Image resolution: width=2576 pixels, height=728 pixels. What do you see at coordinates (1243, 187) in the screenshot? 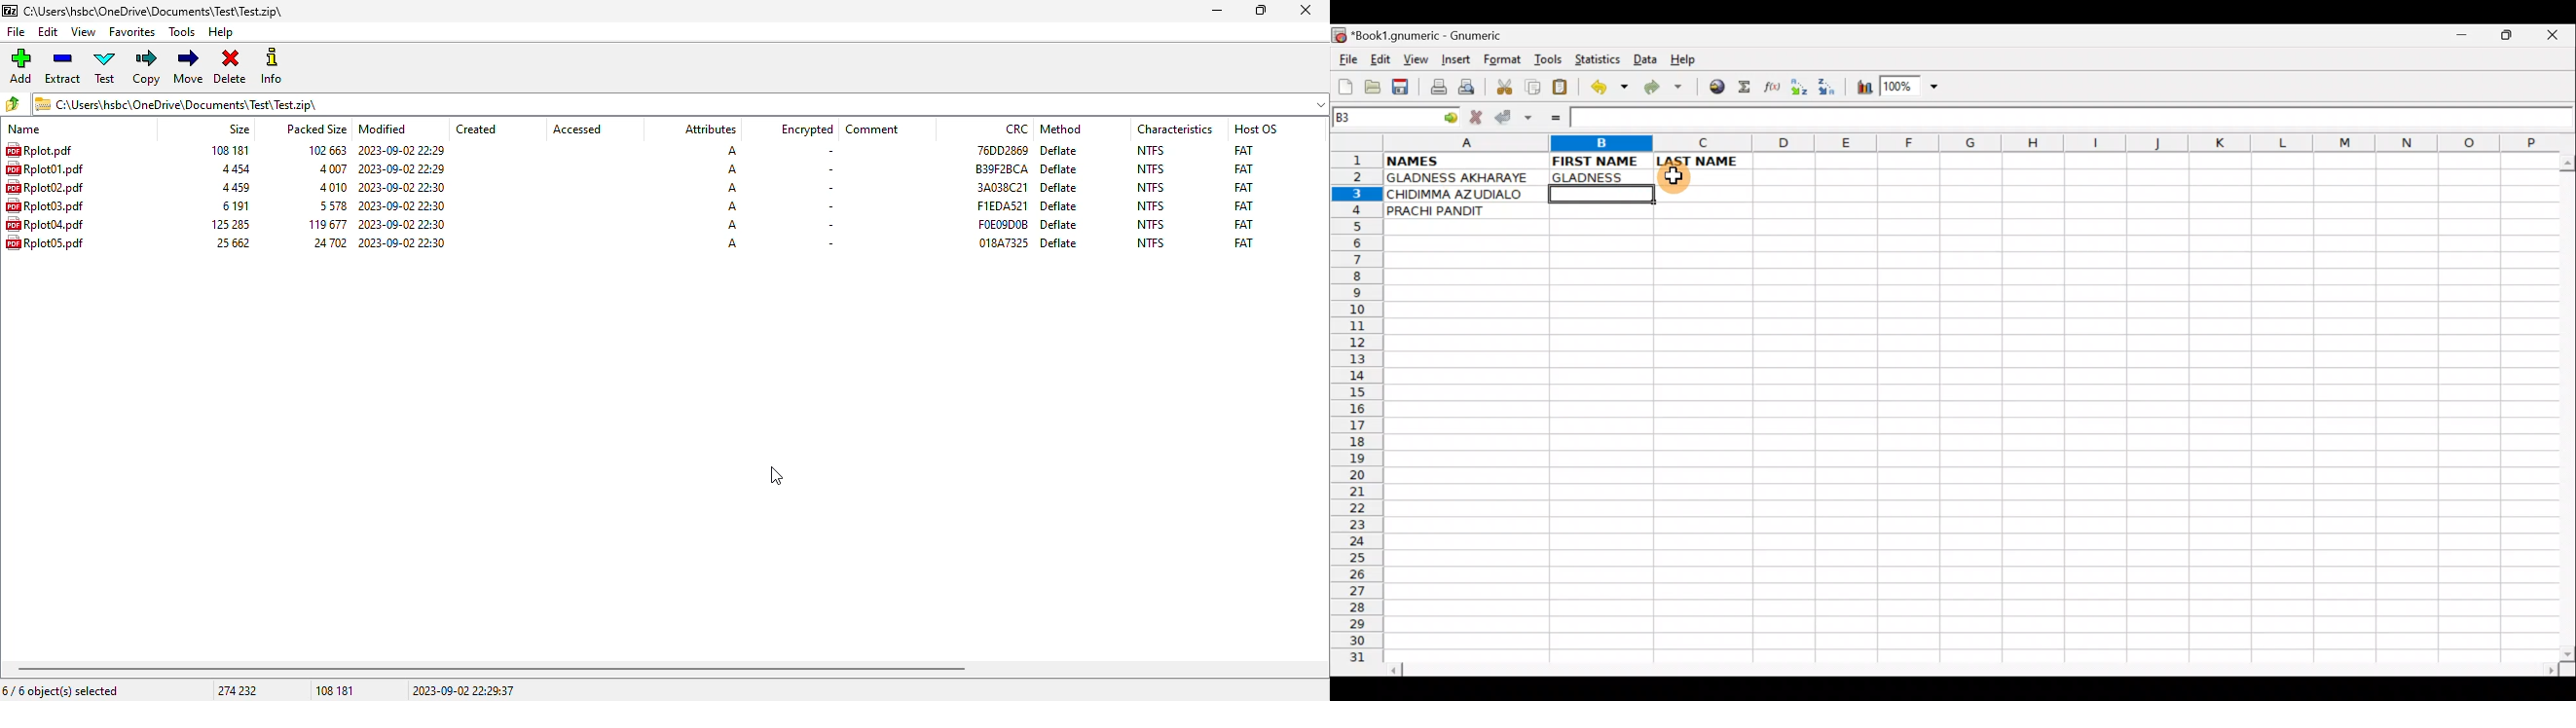
I see `FAT` at bounding box center [1243, 187].